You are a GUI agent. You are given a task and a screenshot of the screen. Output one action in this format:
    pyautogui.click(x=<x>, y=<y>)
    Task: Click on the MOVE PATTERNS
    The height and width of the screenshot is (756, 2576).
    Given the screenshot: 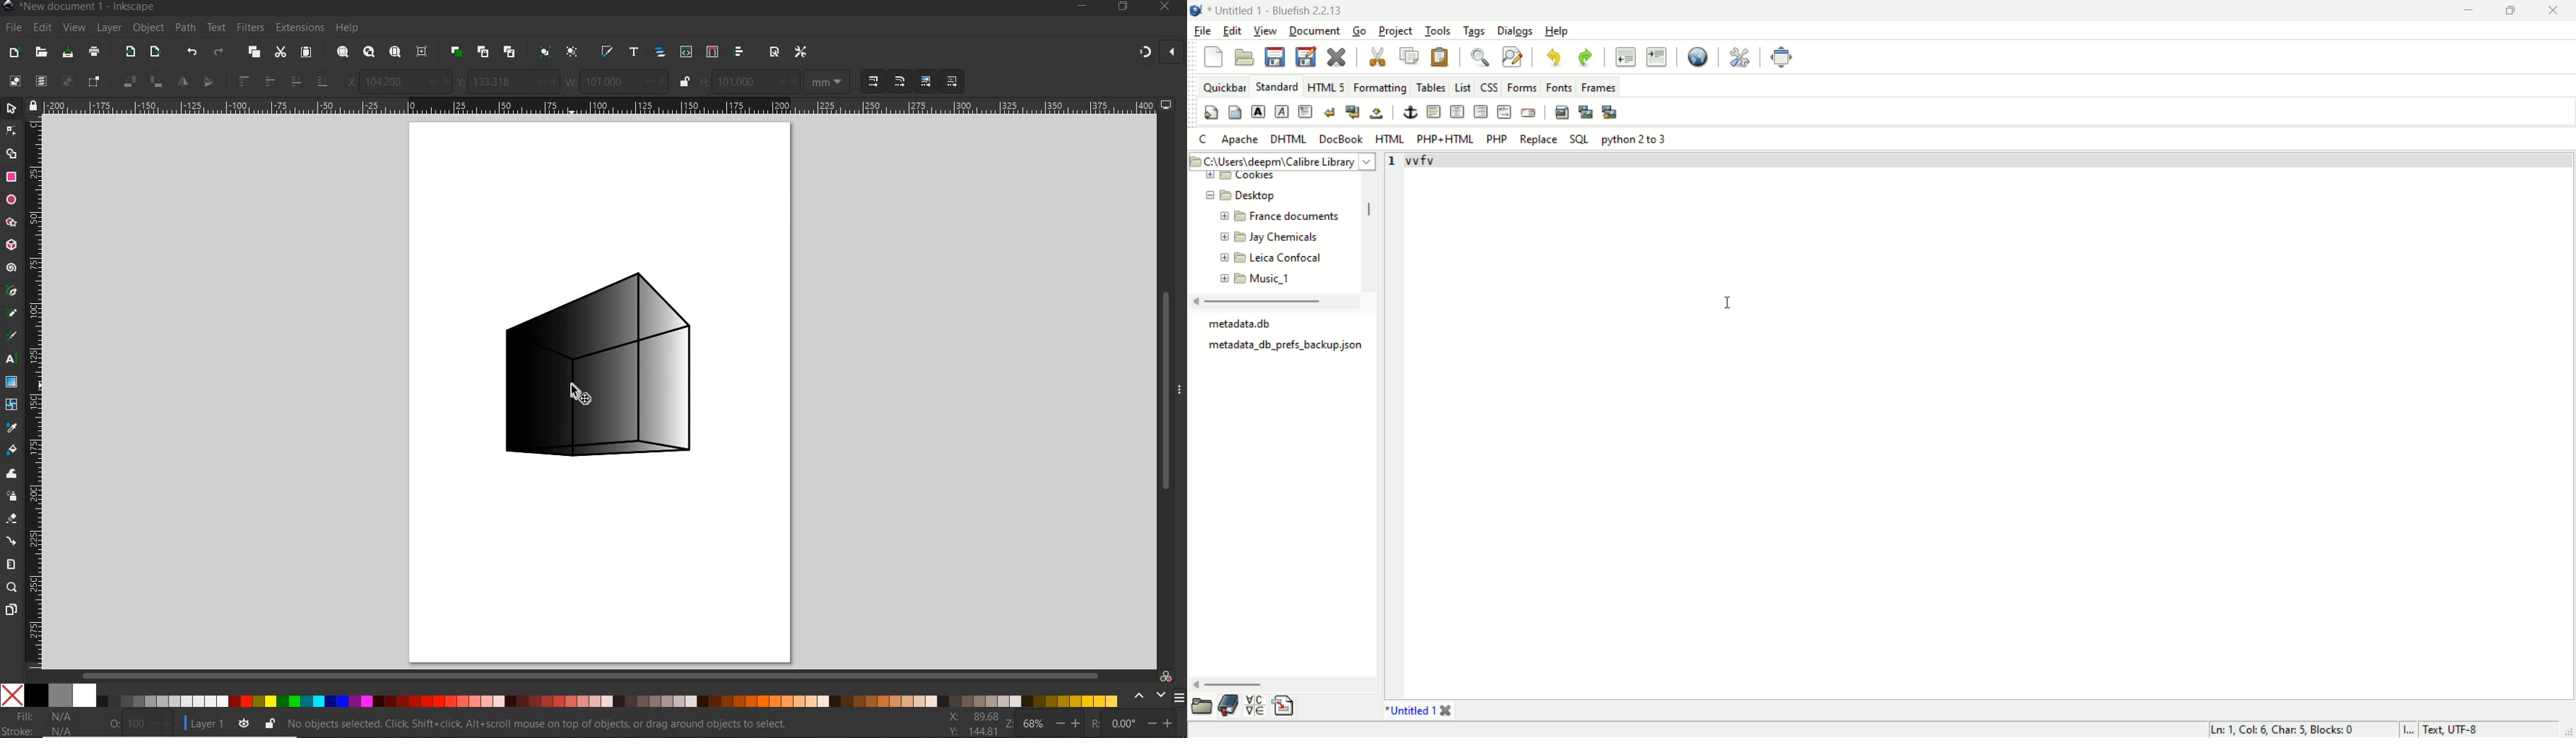 What is the action you would take?
    pyautogui.click(x=951, y=81)
    